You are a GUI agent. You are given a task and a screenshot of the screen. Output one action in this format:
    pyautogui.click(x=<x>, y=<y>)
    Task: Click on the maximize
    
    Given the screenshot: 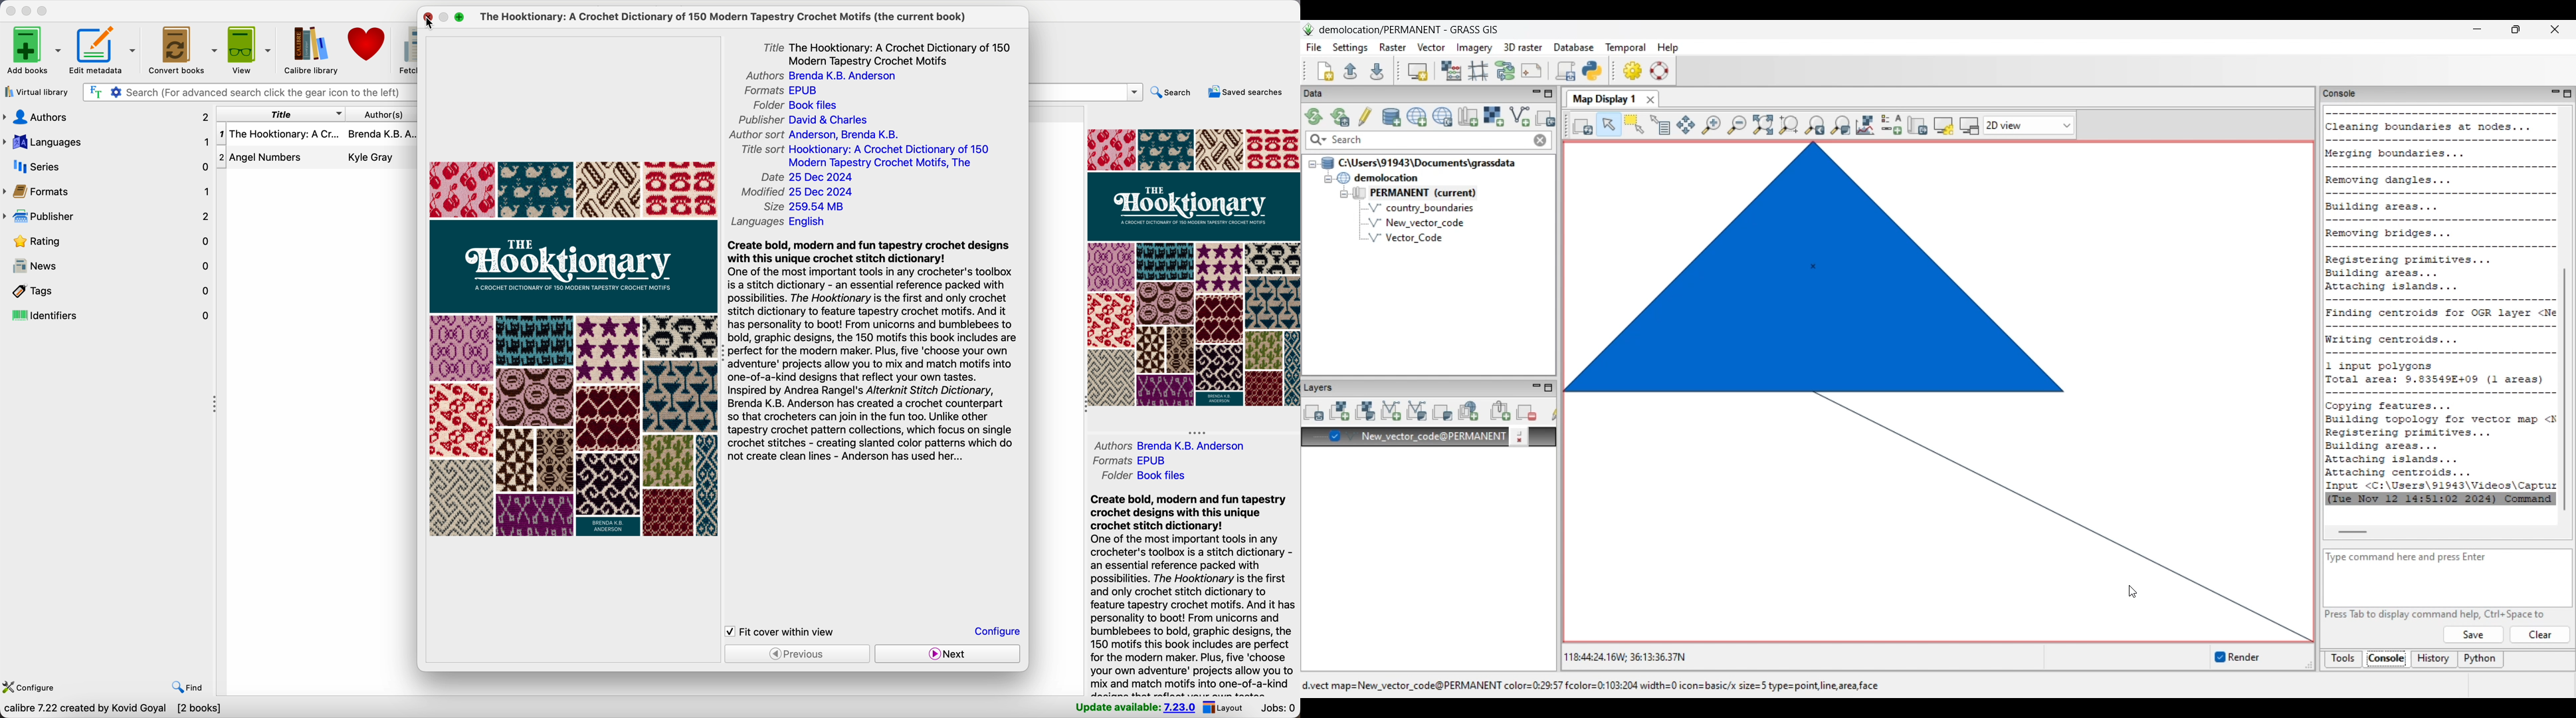 What is the action you would take?
    pyautogui.click(x=43, y=12)
    